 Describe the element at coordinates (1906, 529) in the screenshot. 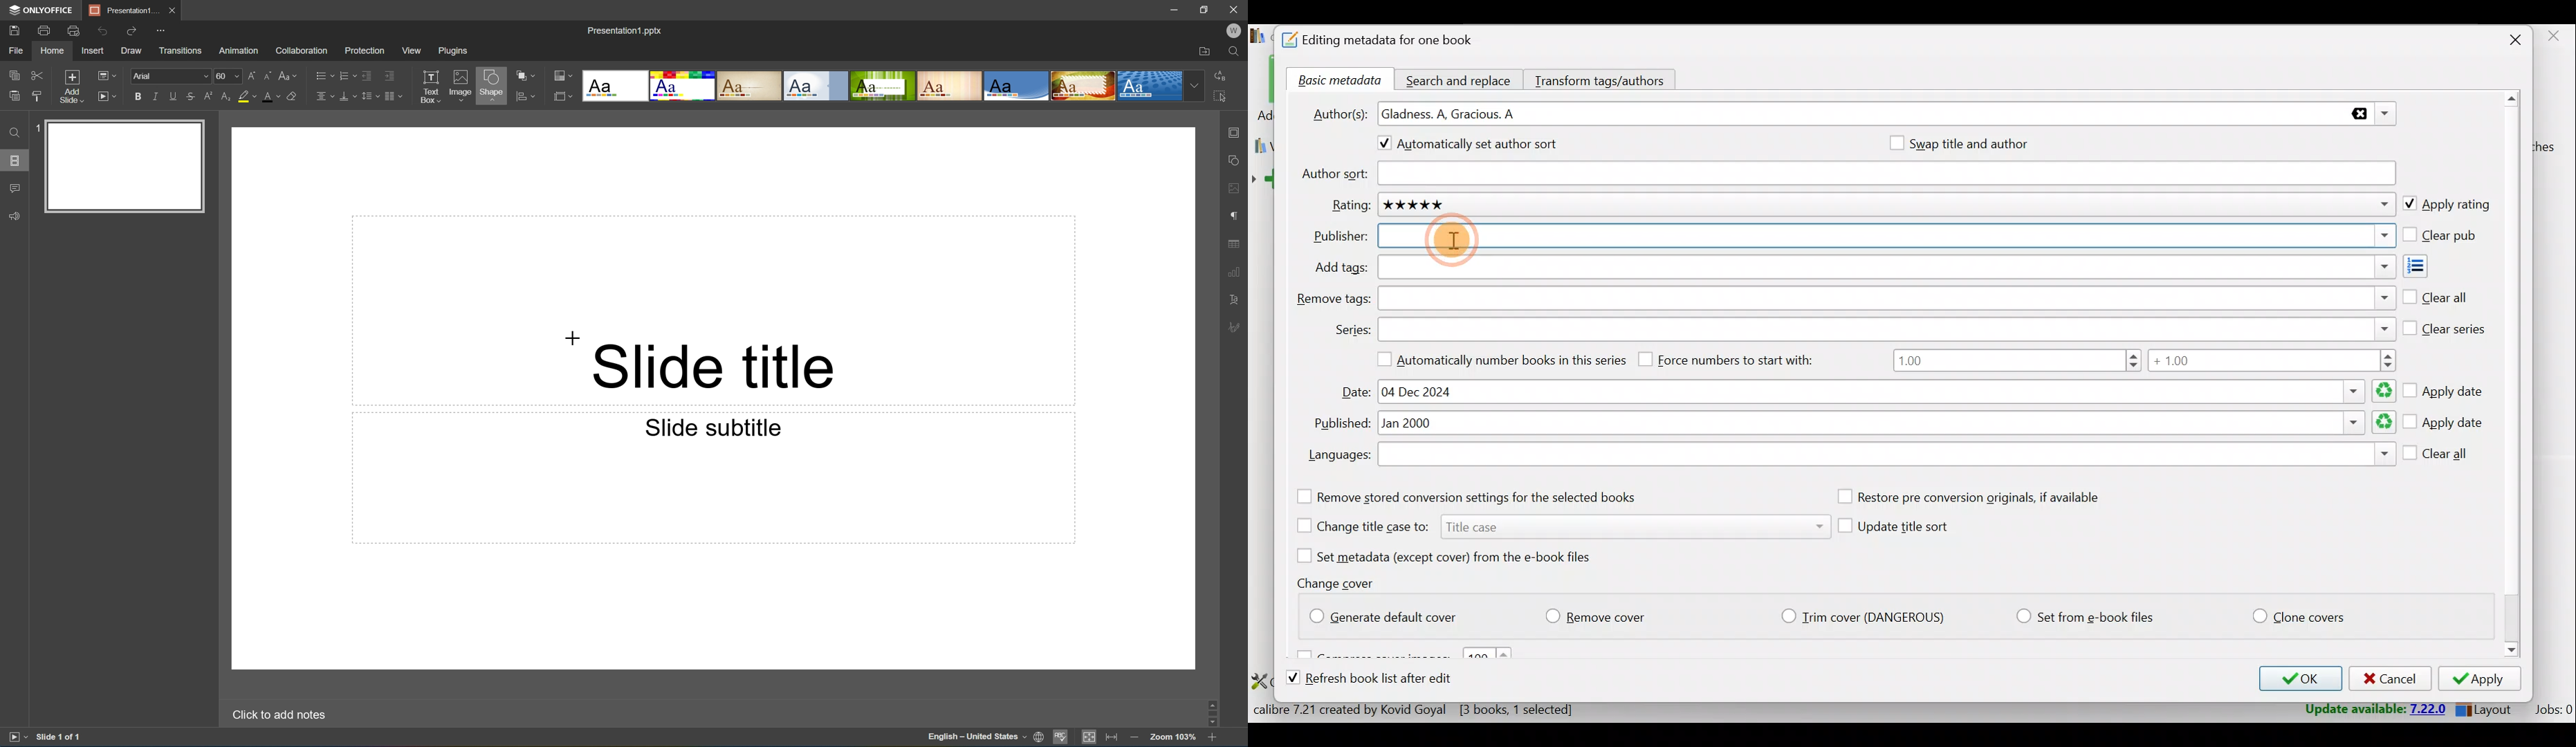

I see `Update title sort` at that location.